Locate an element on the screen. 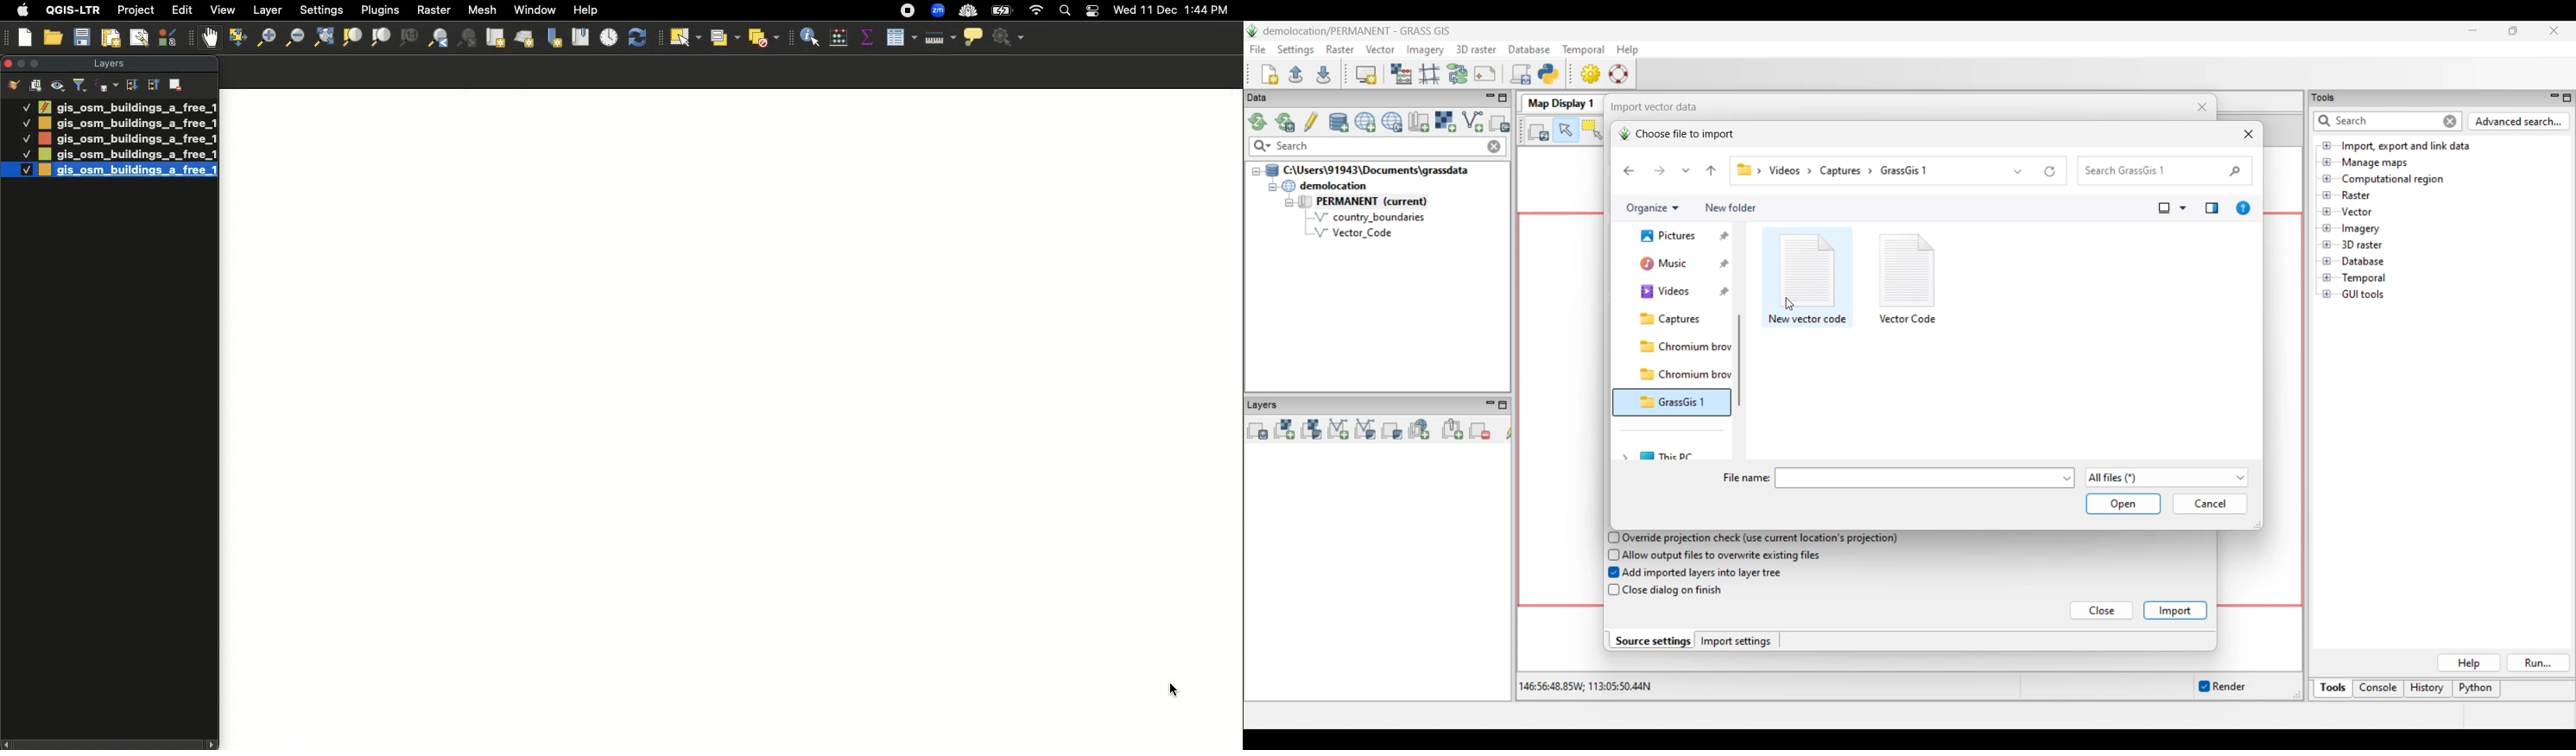  Settings is located at coordinates (323, 10).